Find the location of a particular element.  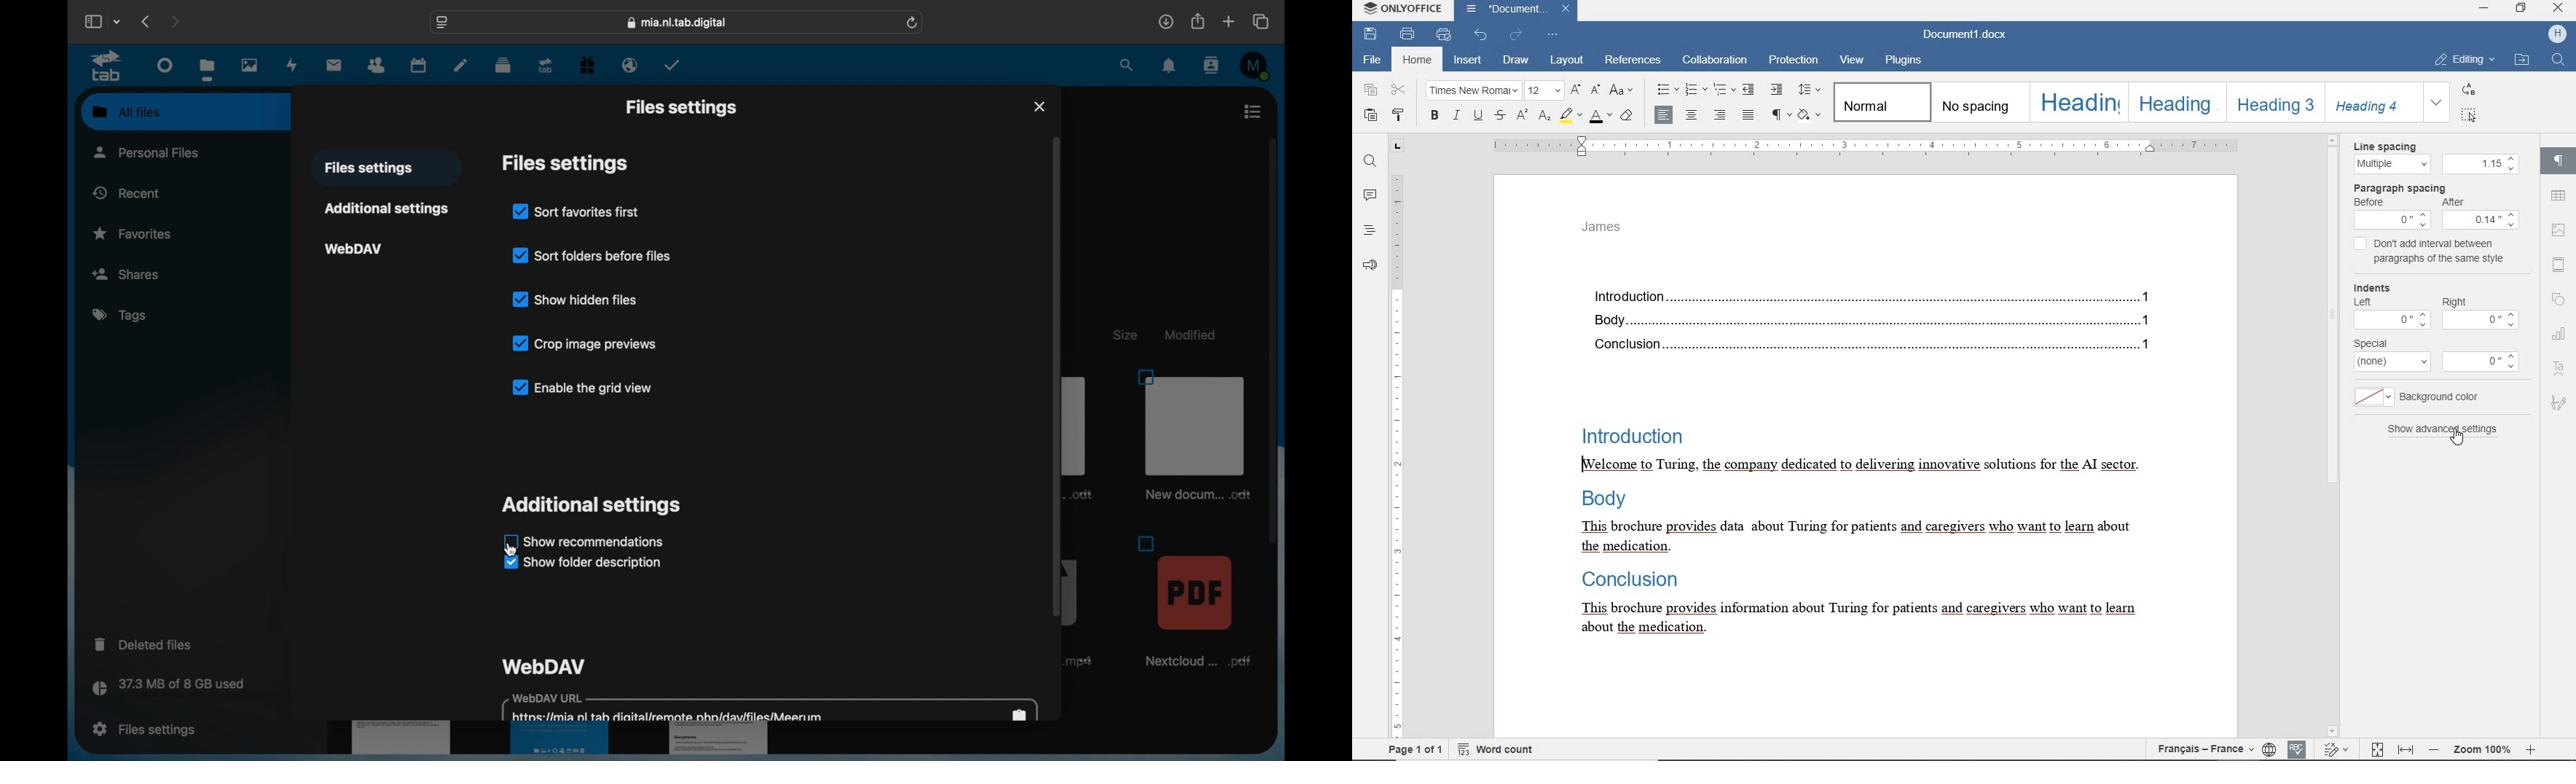

sort folders before files is located at coordinates (592, 254).